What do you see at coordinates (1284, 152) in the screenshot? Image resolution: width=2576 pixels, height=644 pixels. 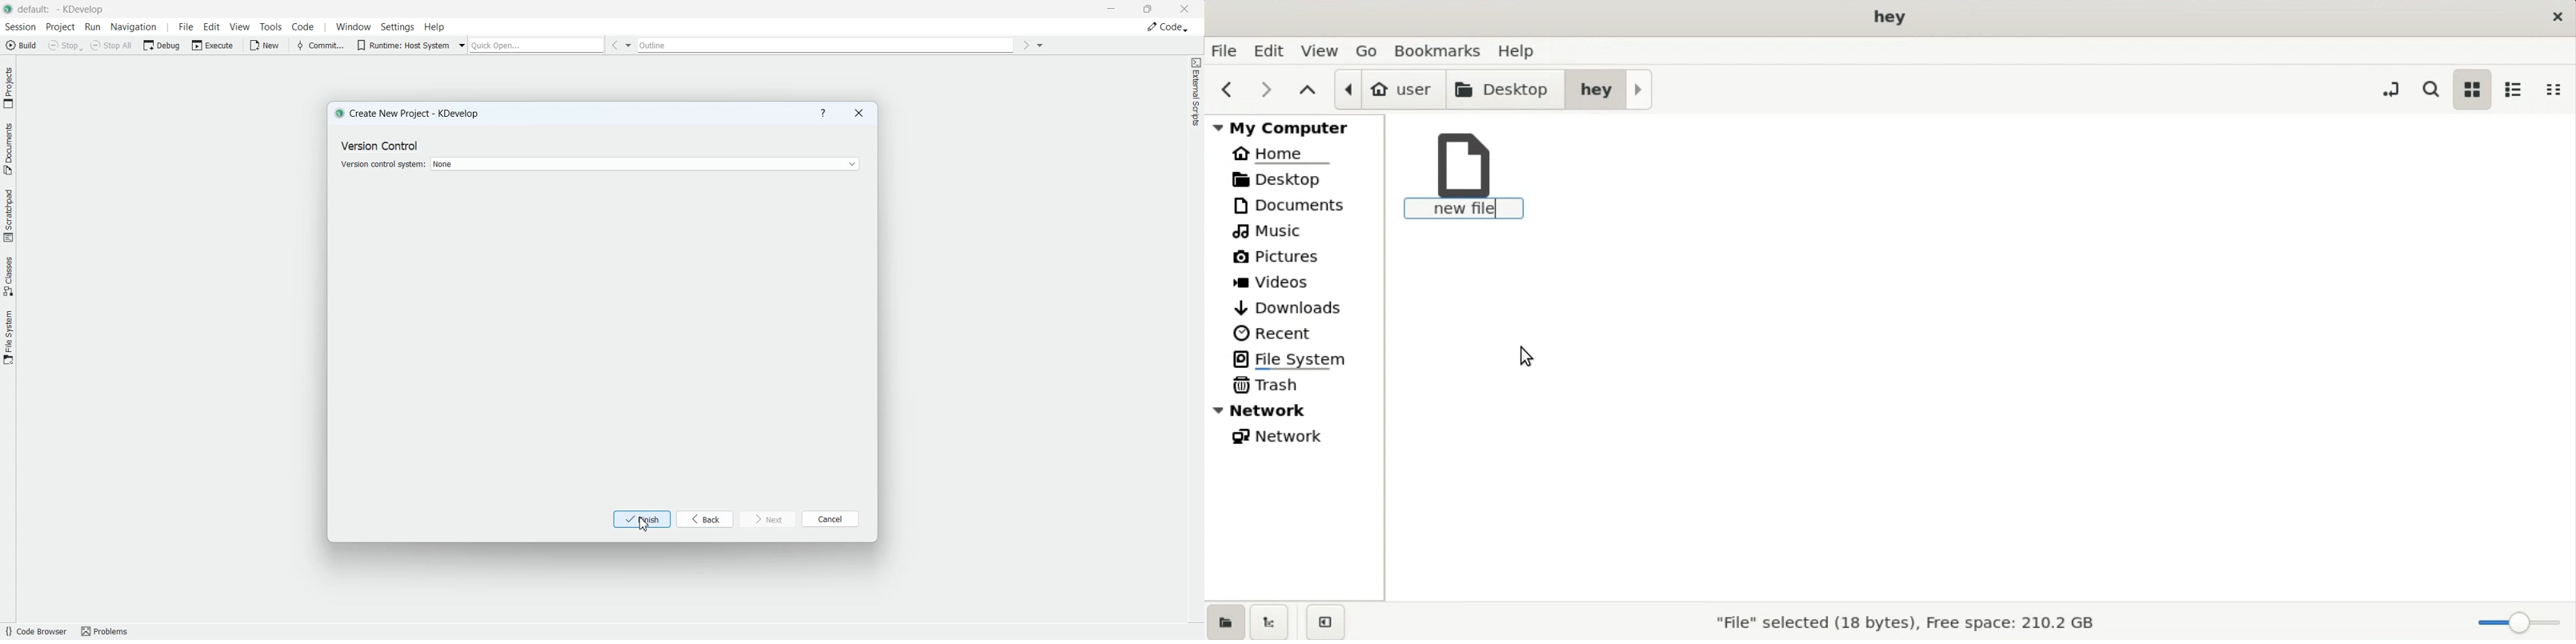 I see `home` at bounding box center [1284, 152].